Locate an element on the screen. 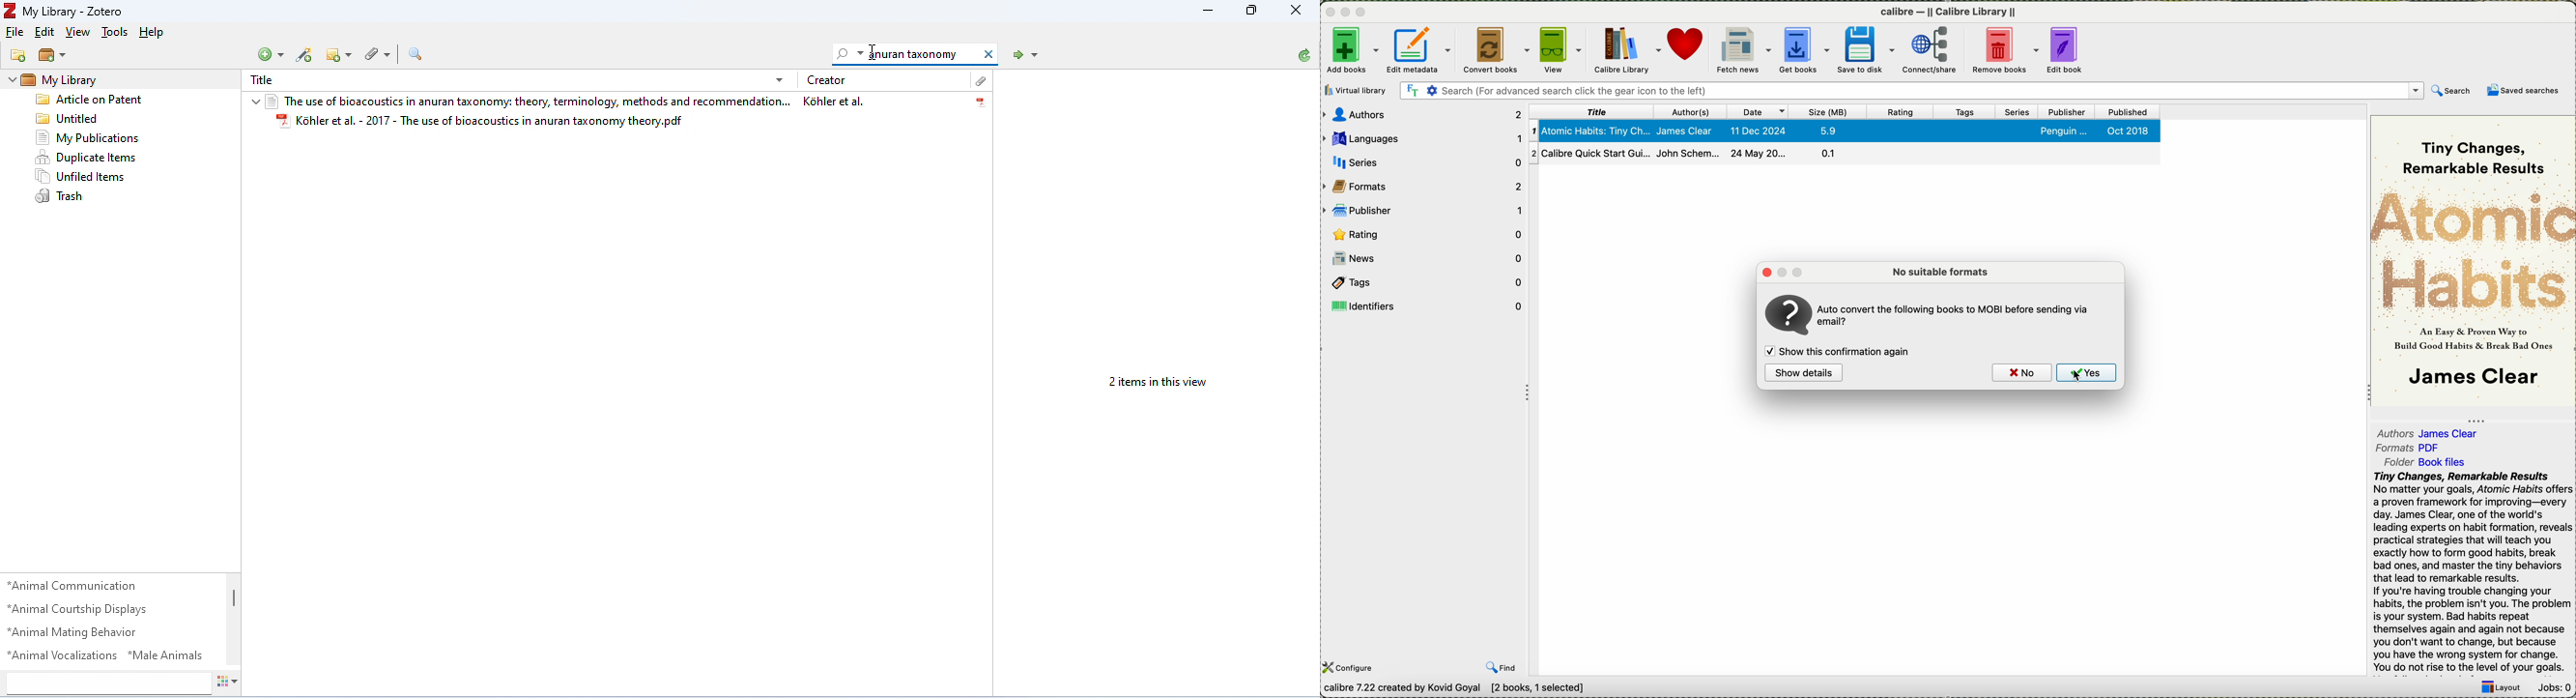 This screenshot has width=2576, height=700. Help is located at coordinates (153, 33).